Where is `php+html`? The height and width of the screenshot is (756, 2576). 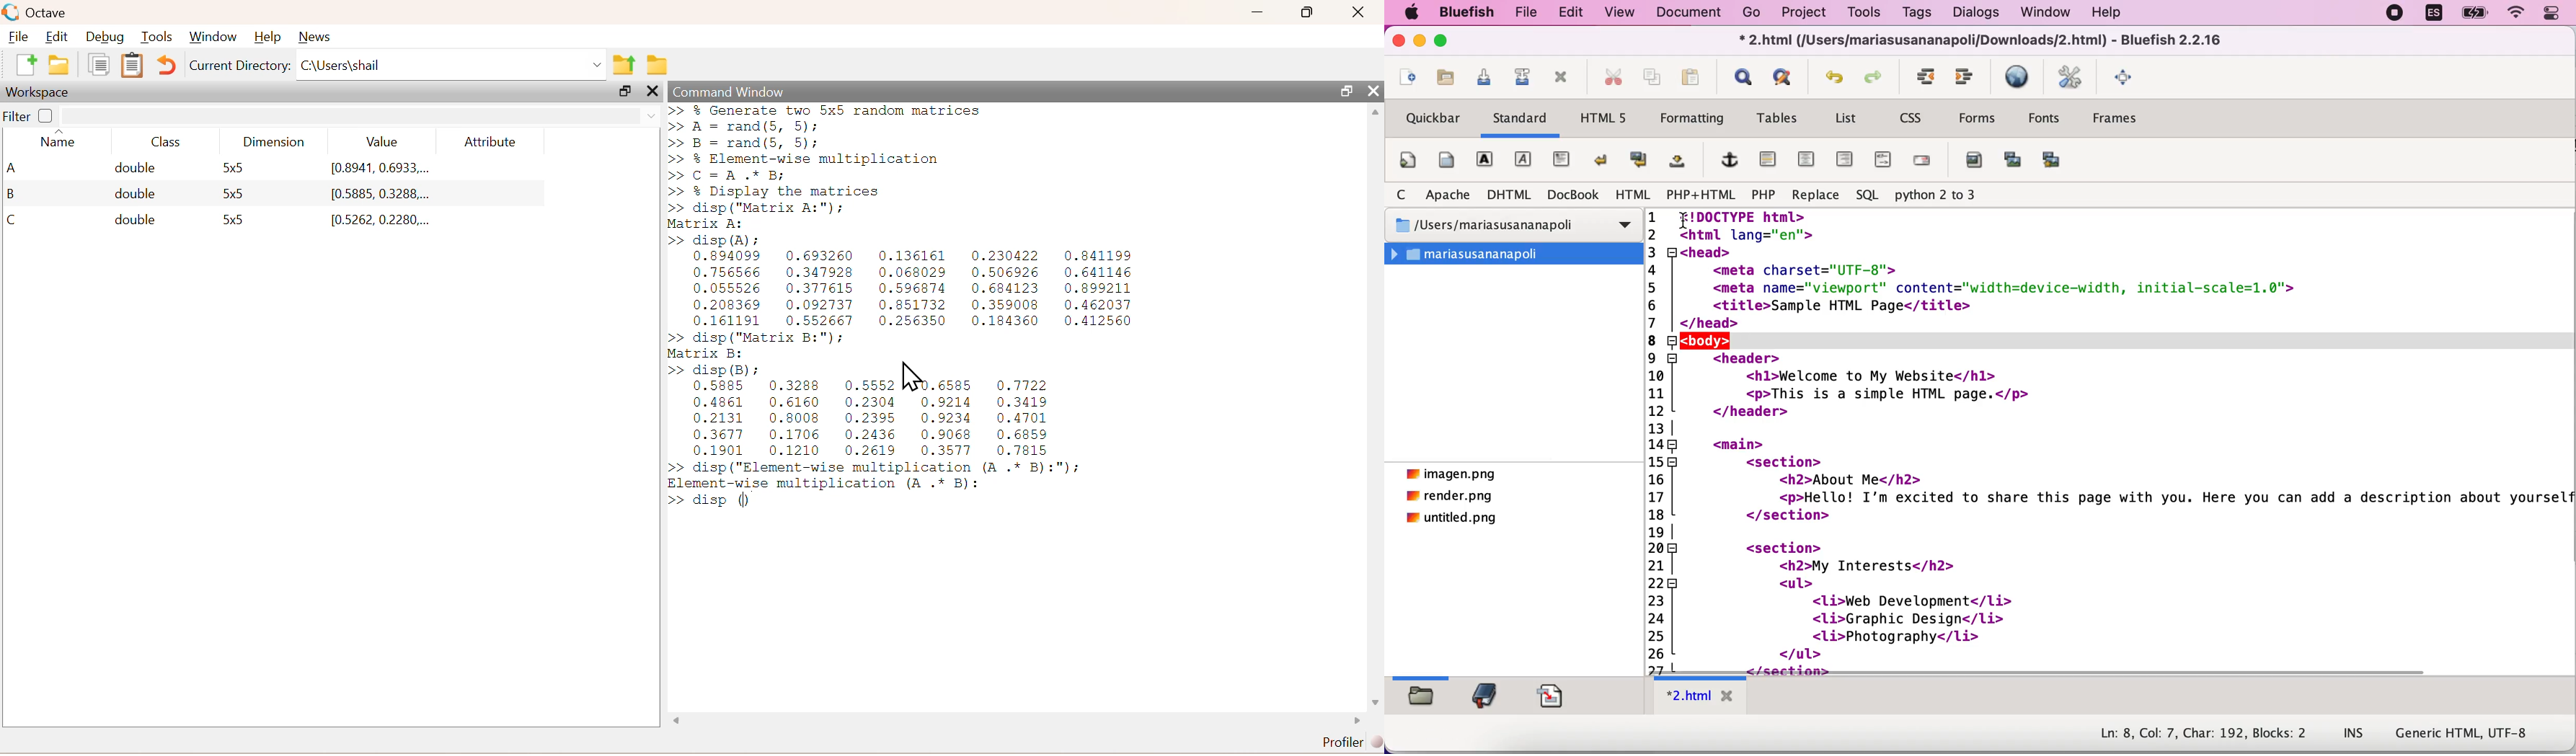
php+html is located at coordinates (1700, 194).